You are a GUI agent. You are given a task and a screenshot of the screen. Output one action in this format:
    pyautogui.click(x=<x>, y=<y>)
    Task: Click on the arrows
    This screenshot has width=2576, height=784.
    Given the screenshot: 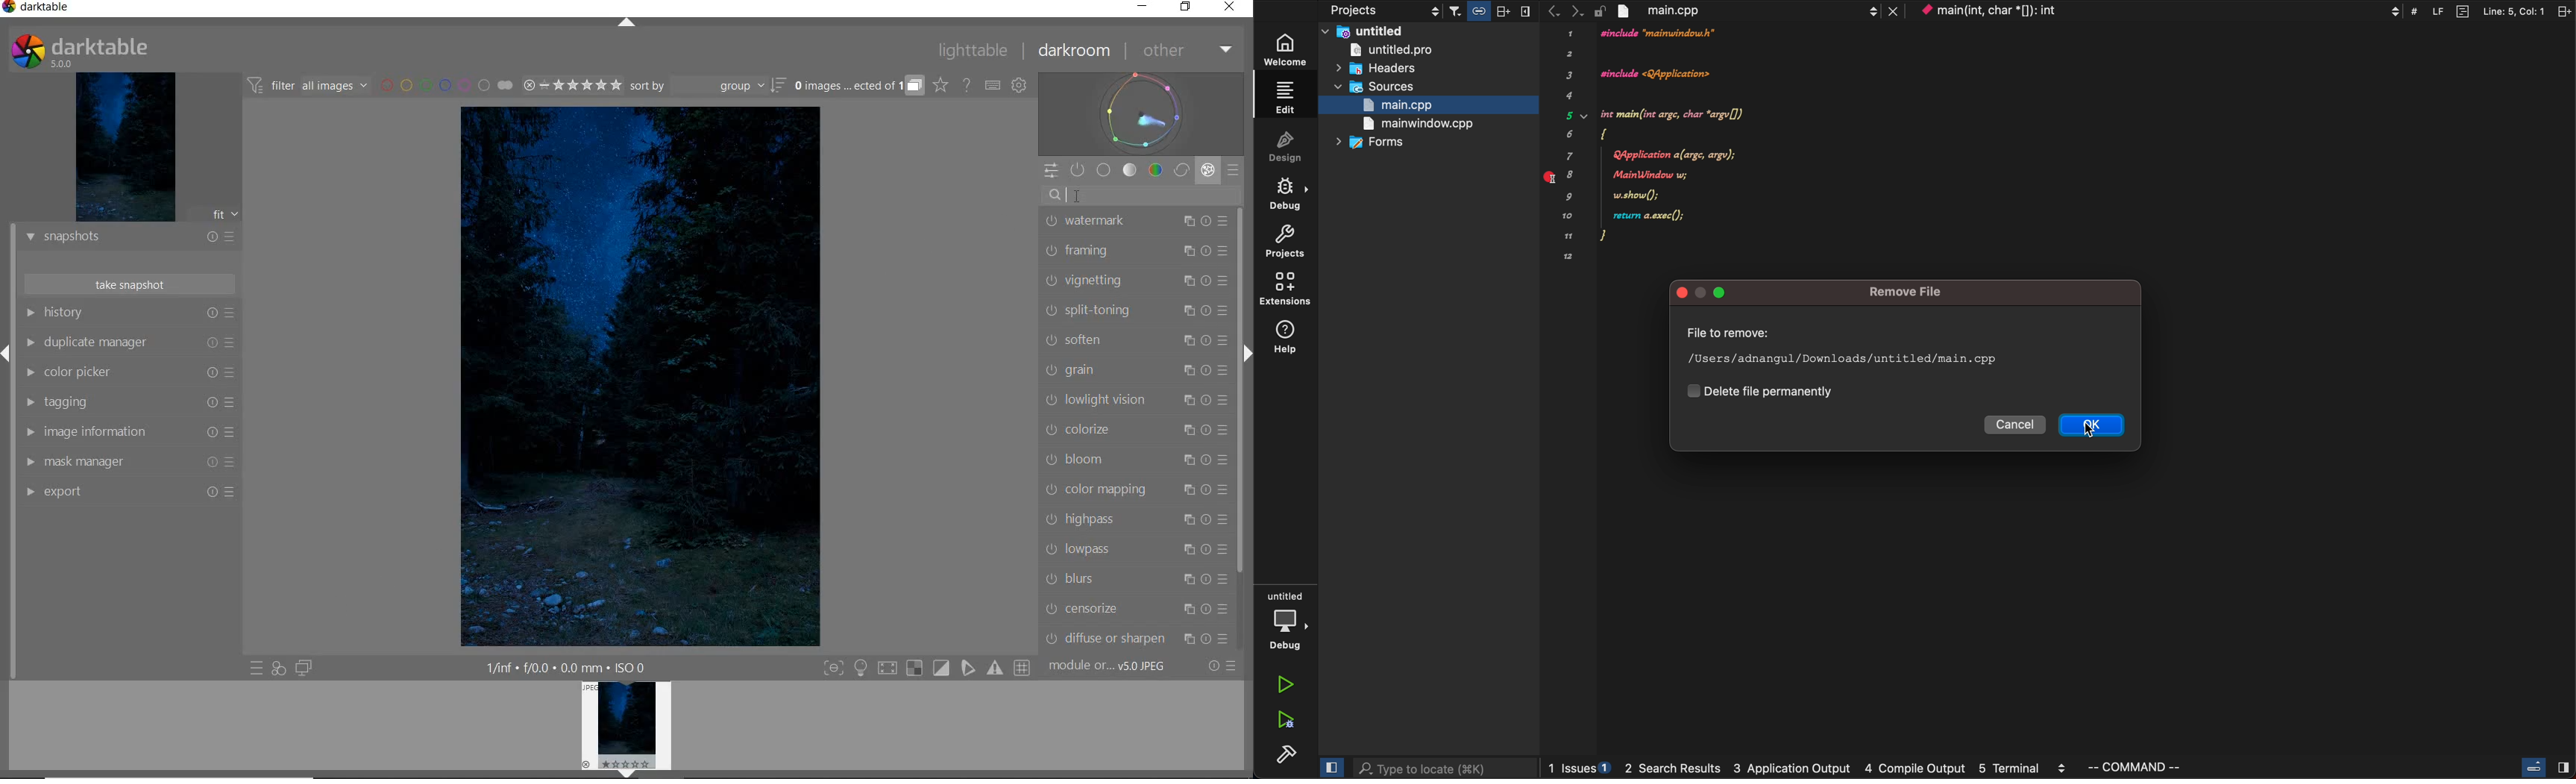 What is the action you would take?
    pyautogui.click(x=1561, y=11)
    